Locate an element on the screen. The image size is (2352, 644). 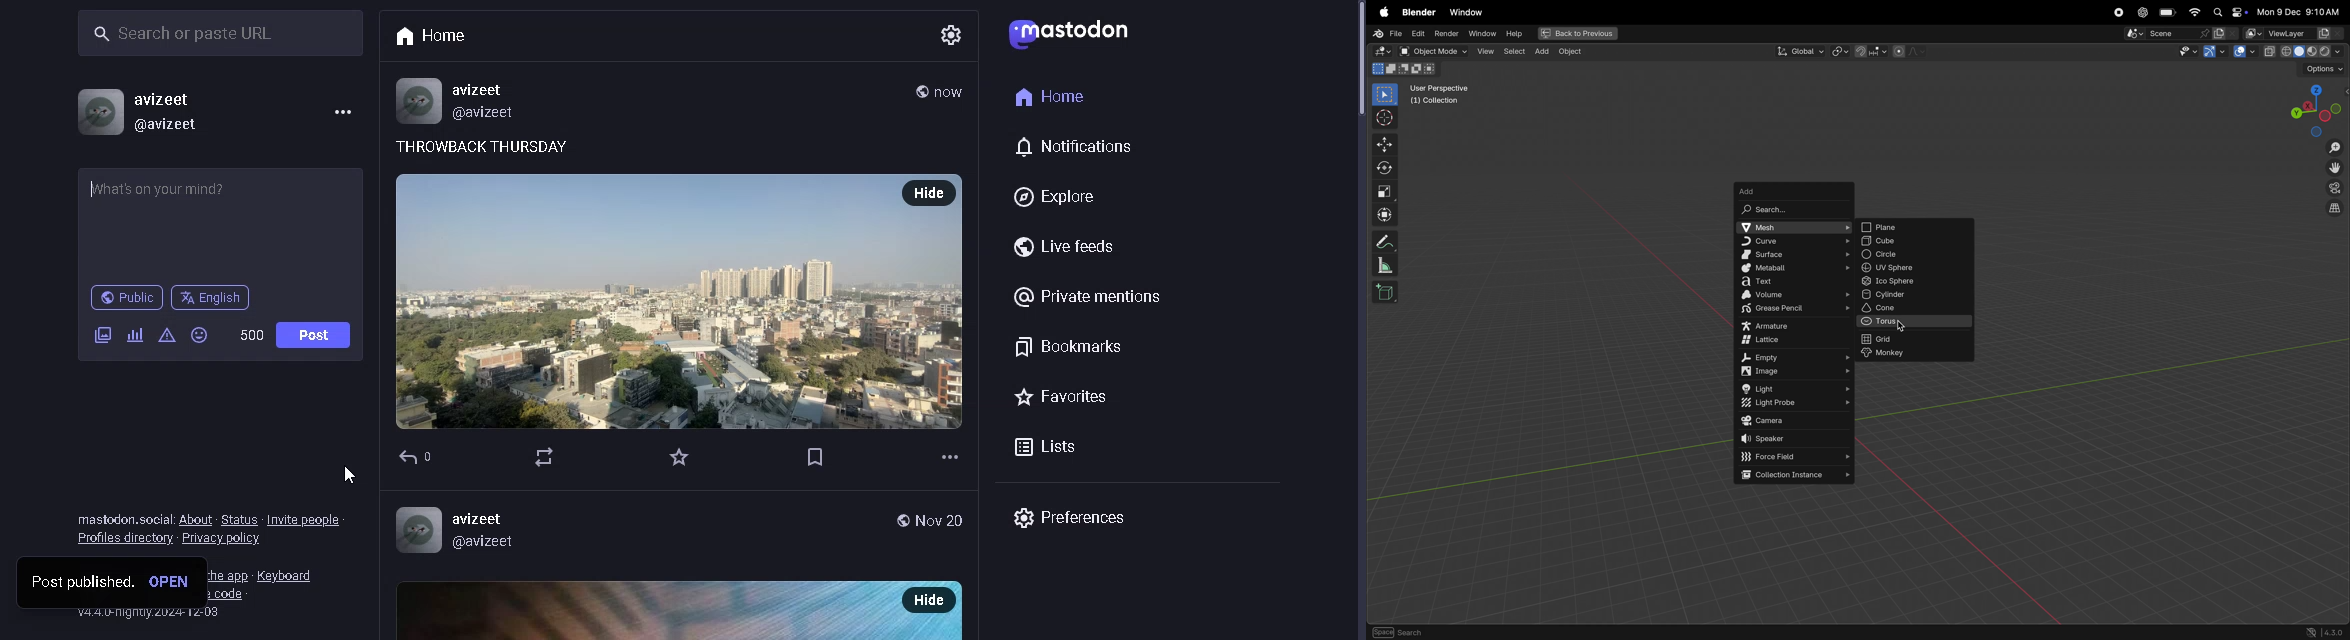
@avizeet is located at coordinates (490, 543).